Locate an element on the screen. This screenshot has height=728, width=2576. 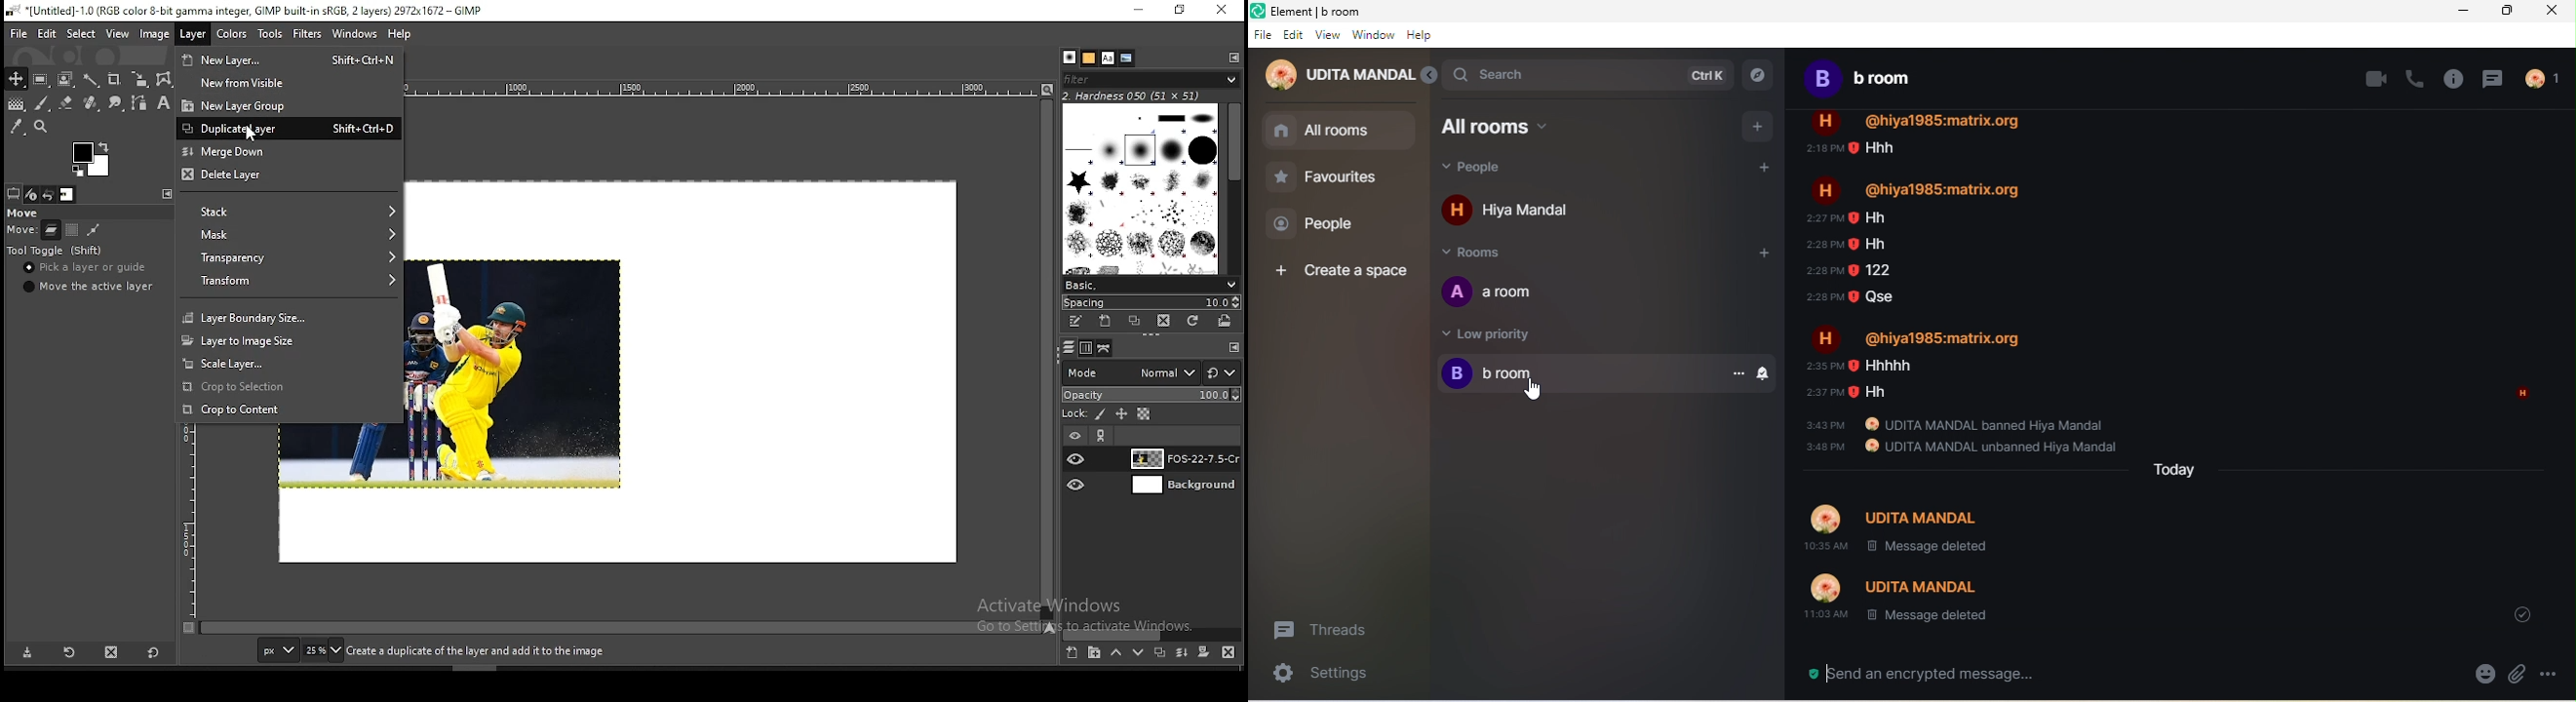
brush tool is located at coordinates (42, 103).